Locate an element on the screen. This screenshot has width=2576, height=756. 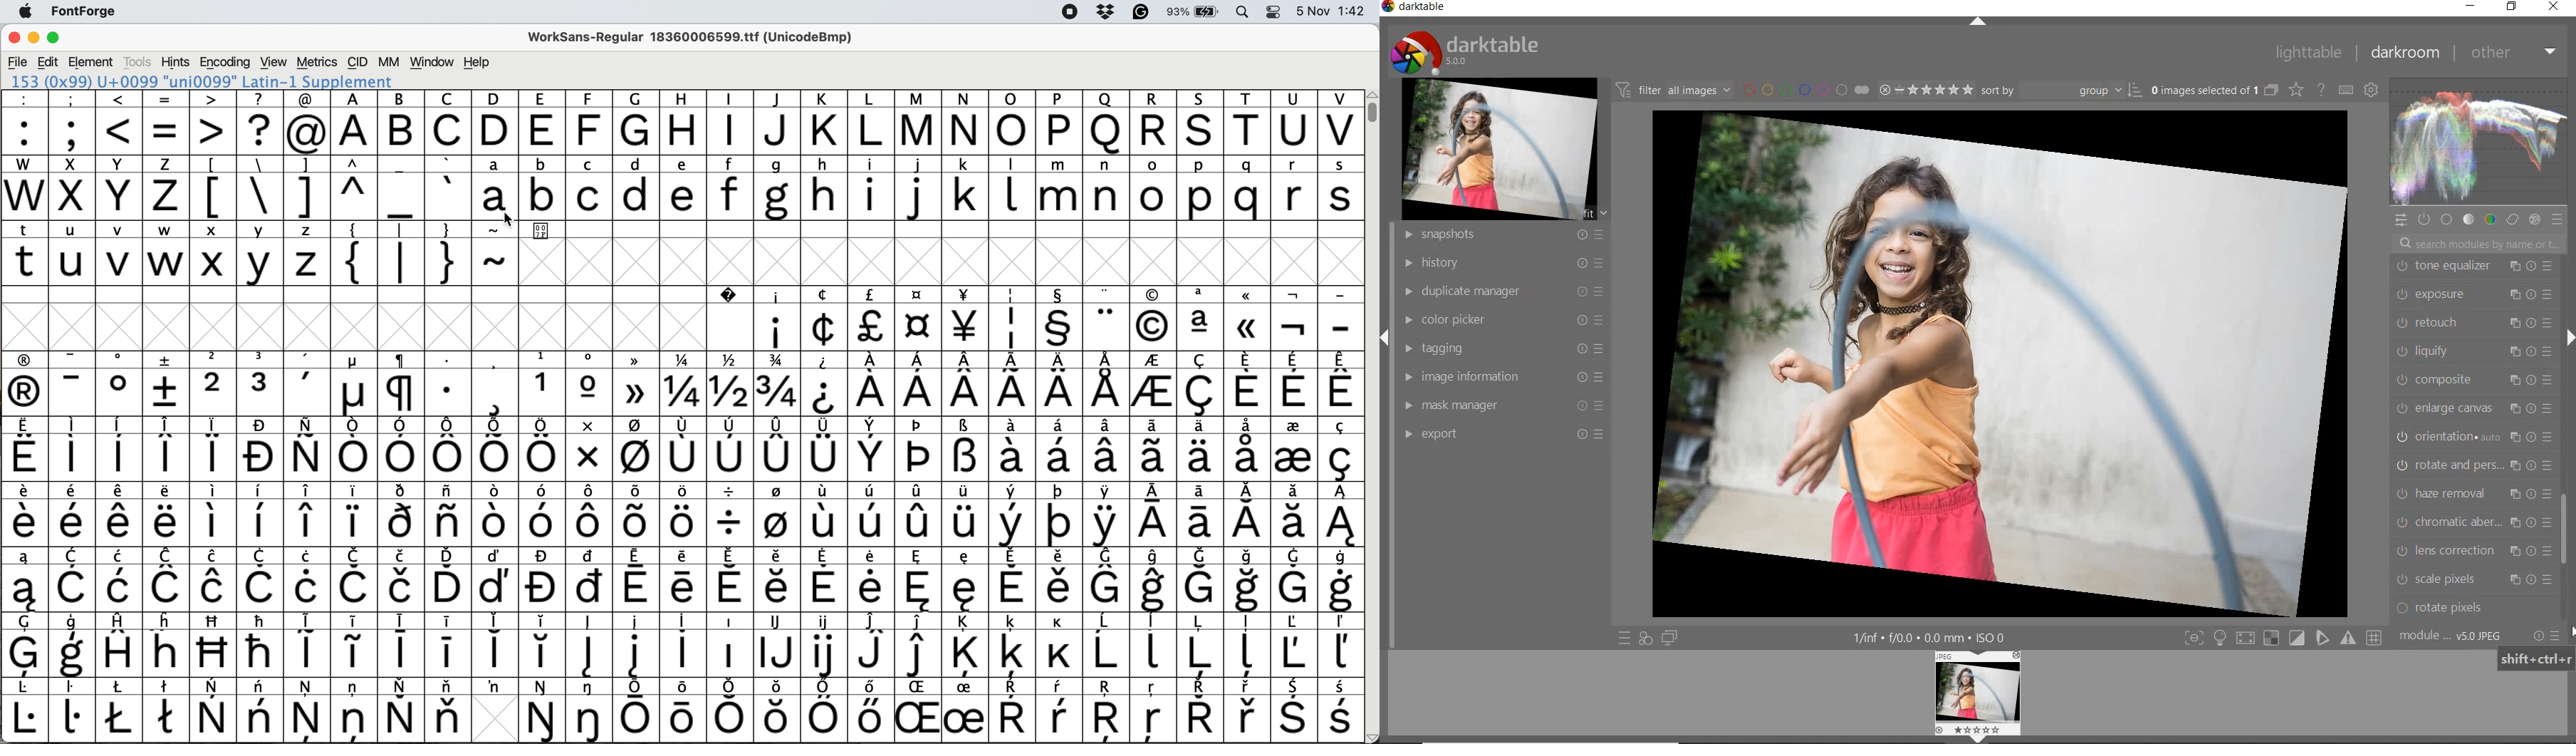
 is located at coordinates (214, 645).